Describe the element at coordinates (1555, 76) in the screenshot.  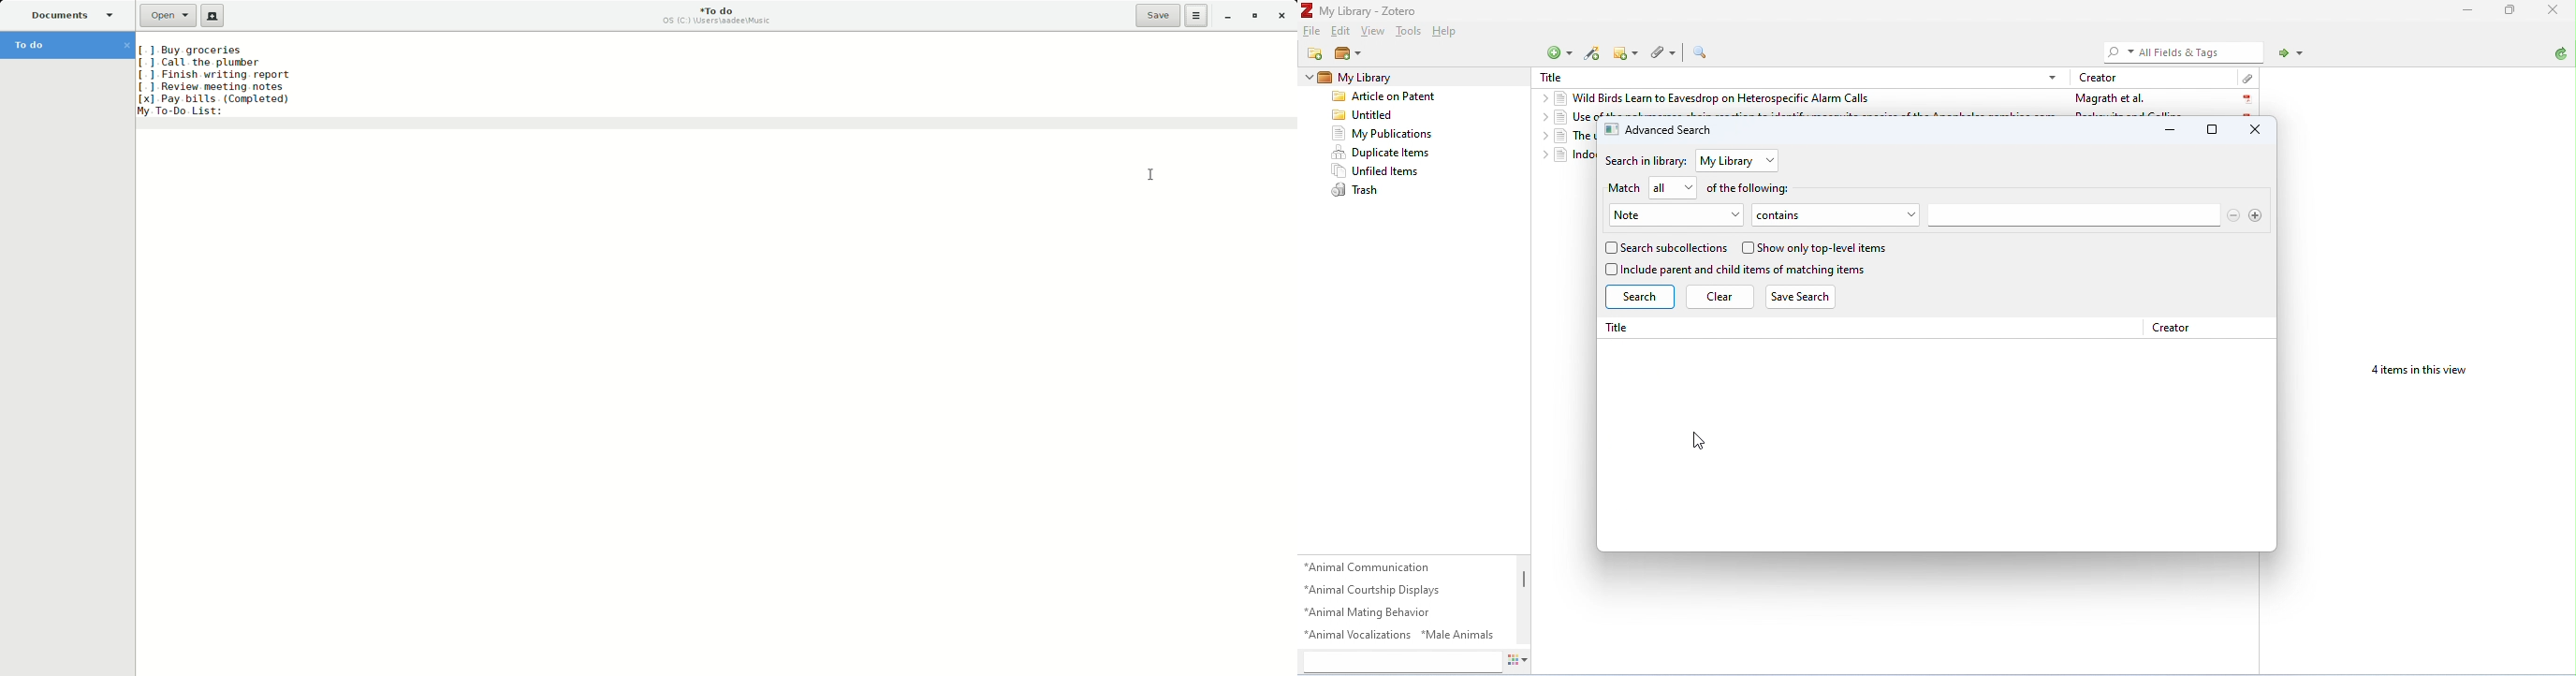
I see `Title` at that location.